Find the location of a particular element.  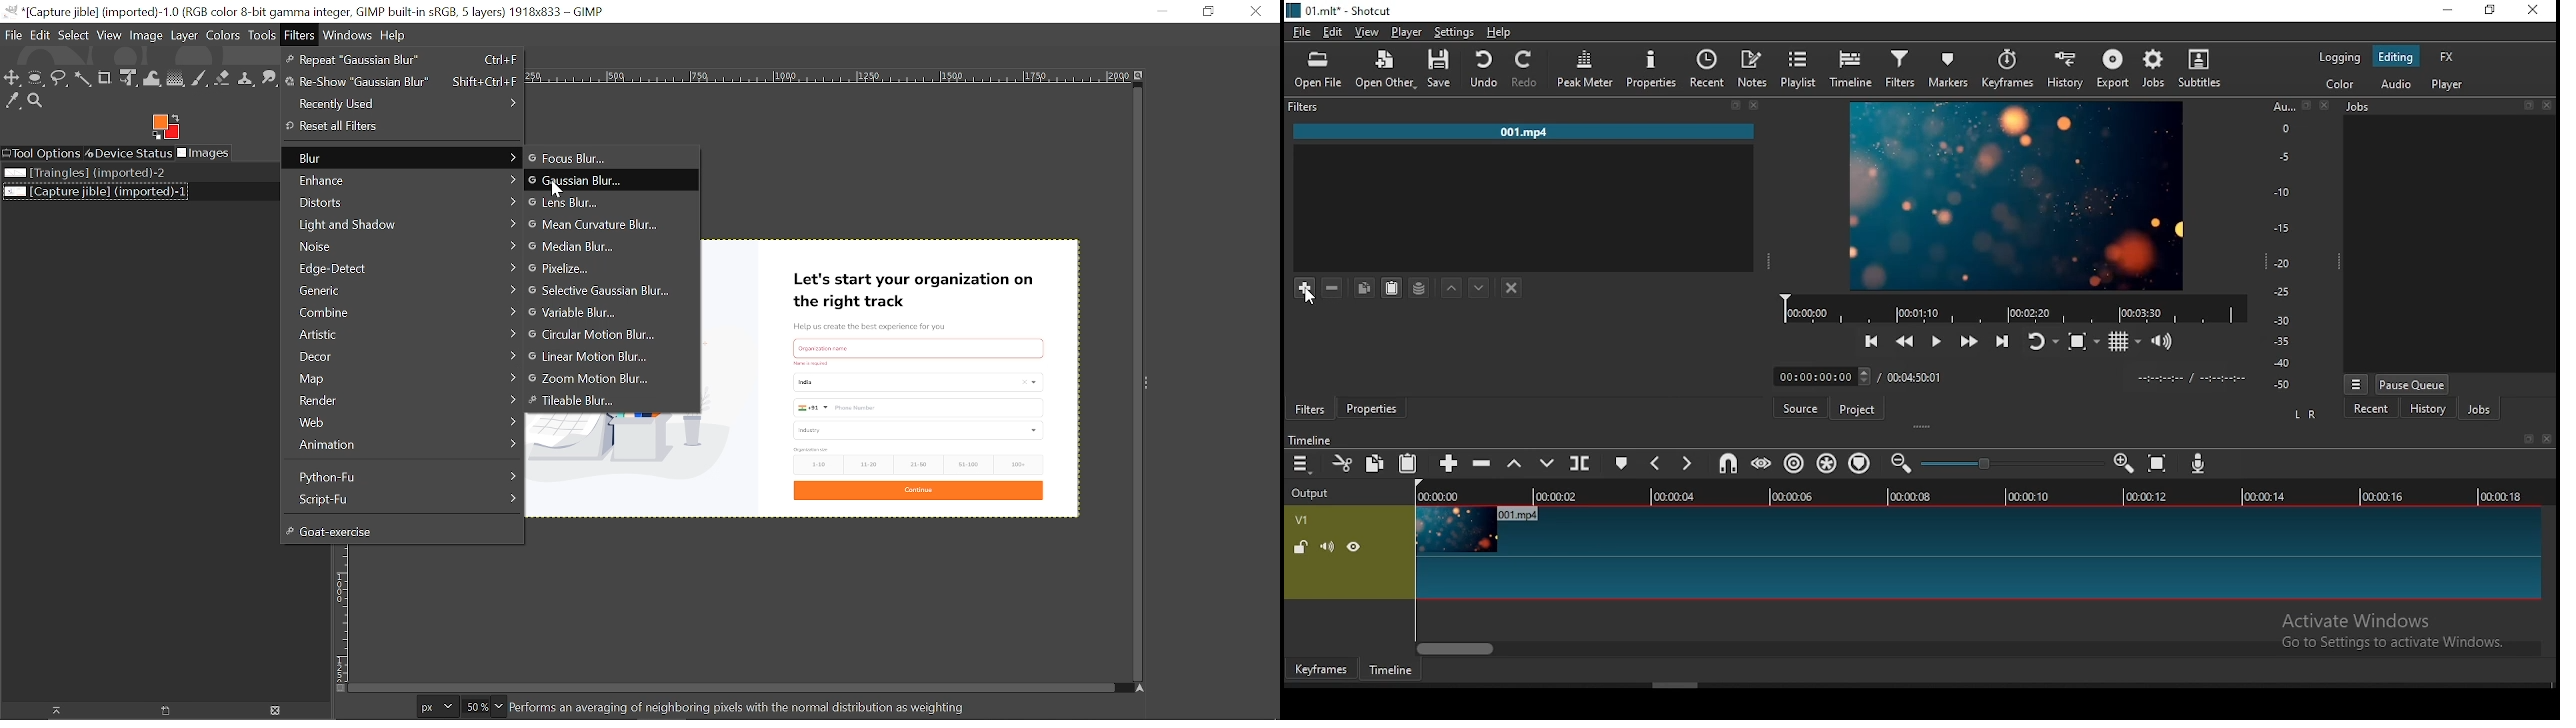

playlist is located at coordinates (1799, 69).